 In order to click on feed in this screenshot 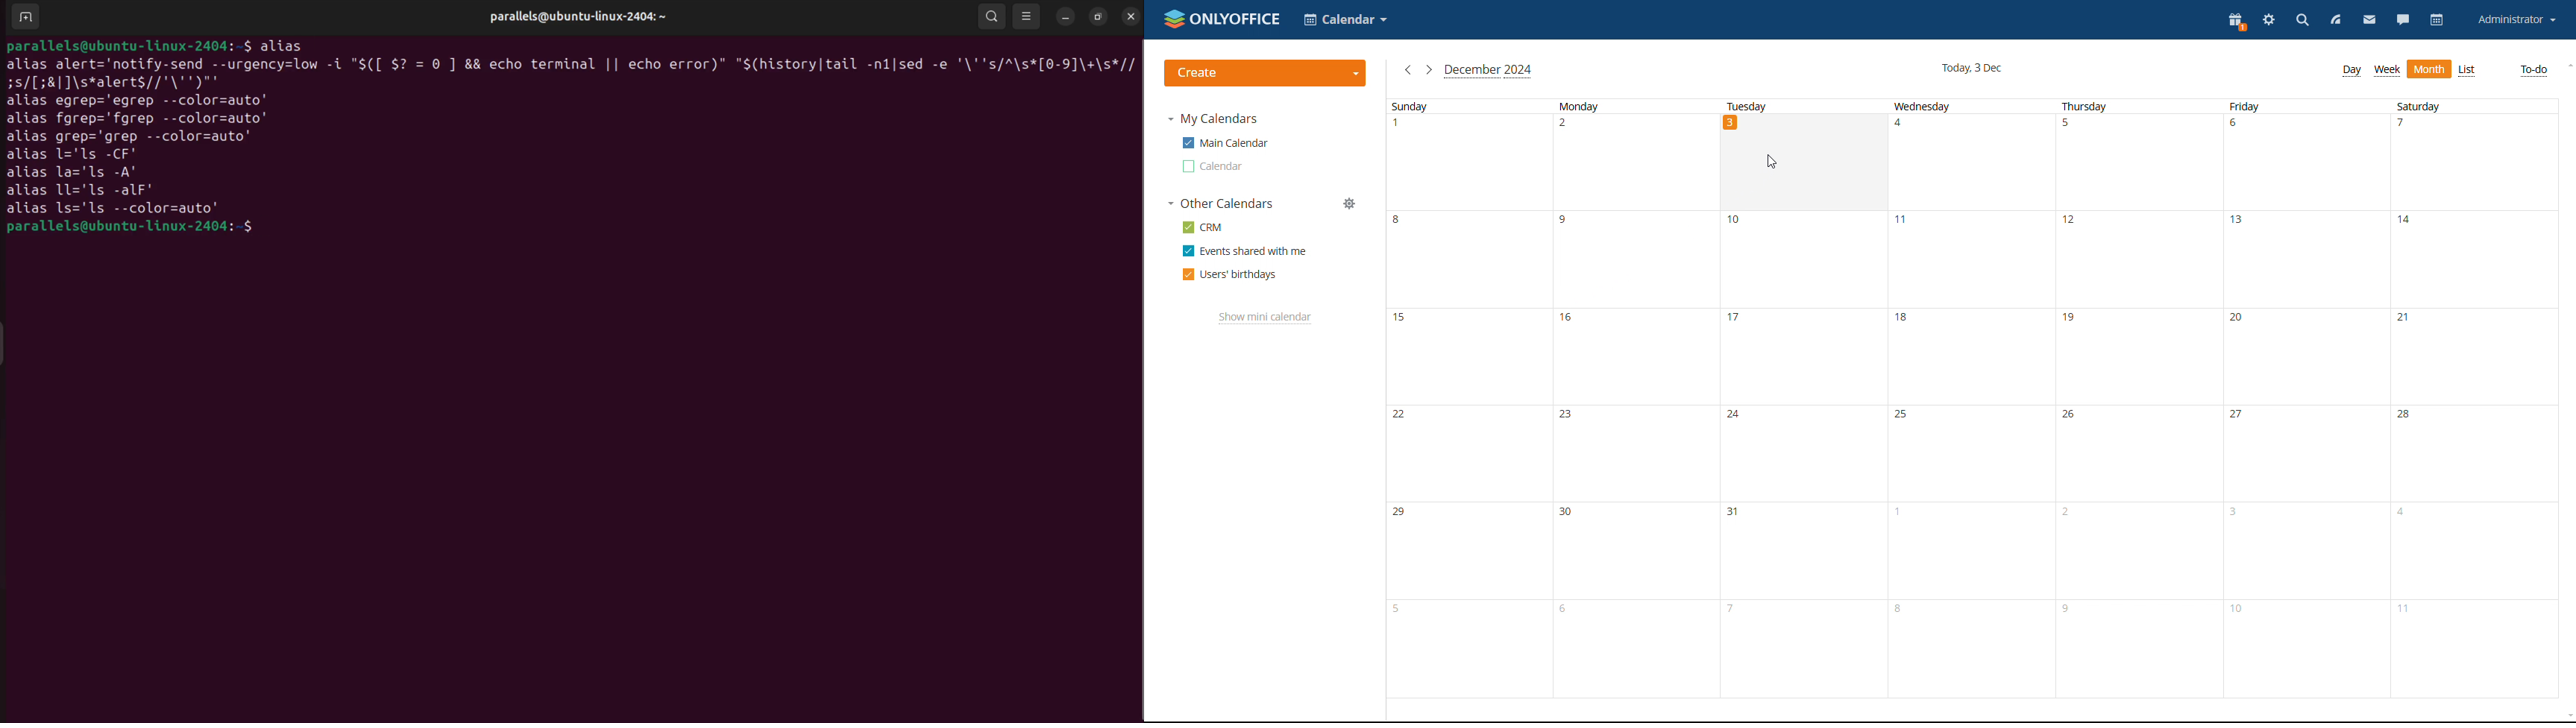, I will do `click(2337, 21)`.